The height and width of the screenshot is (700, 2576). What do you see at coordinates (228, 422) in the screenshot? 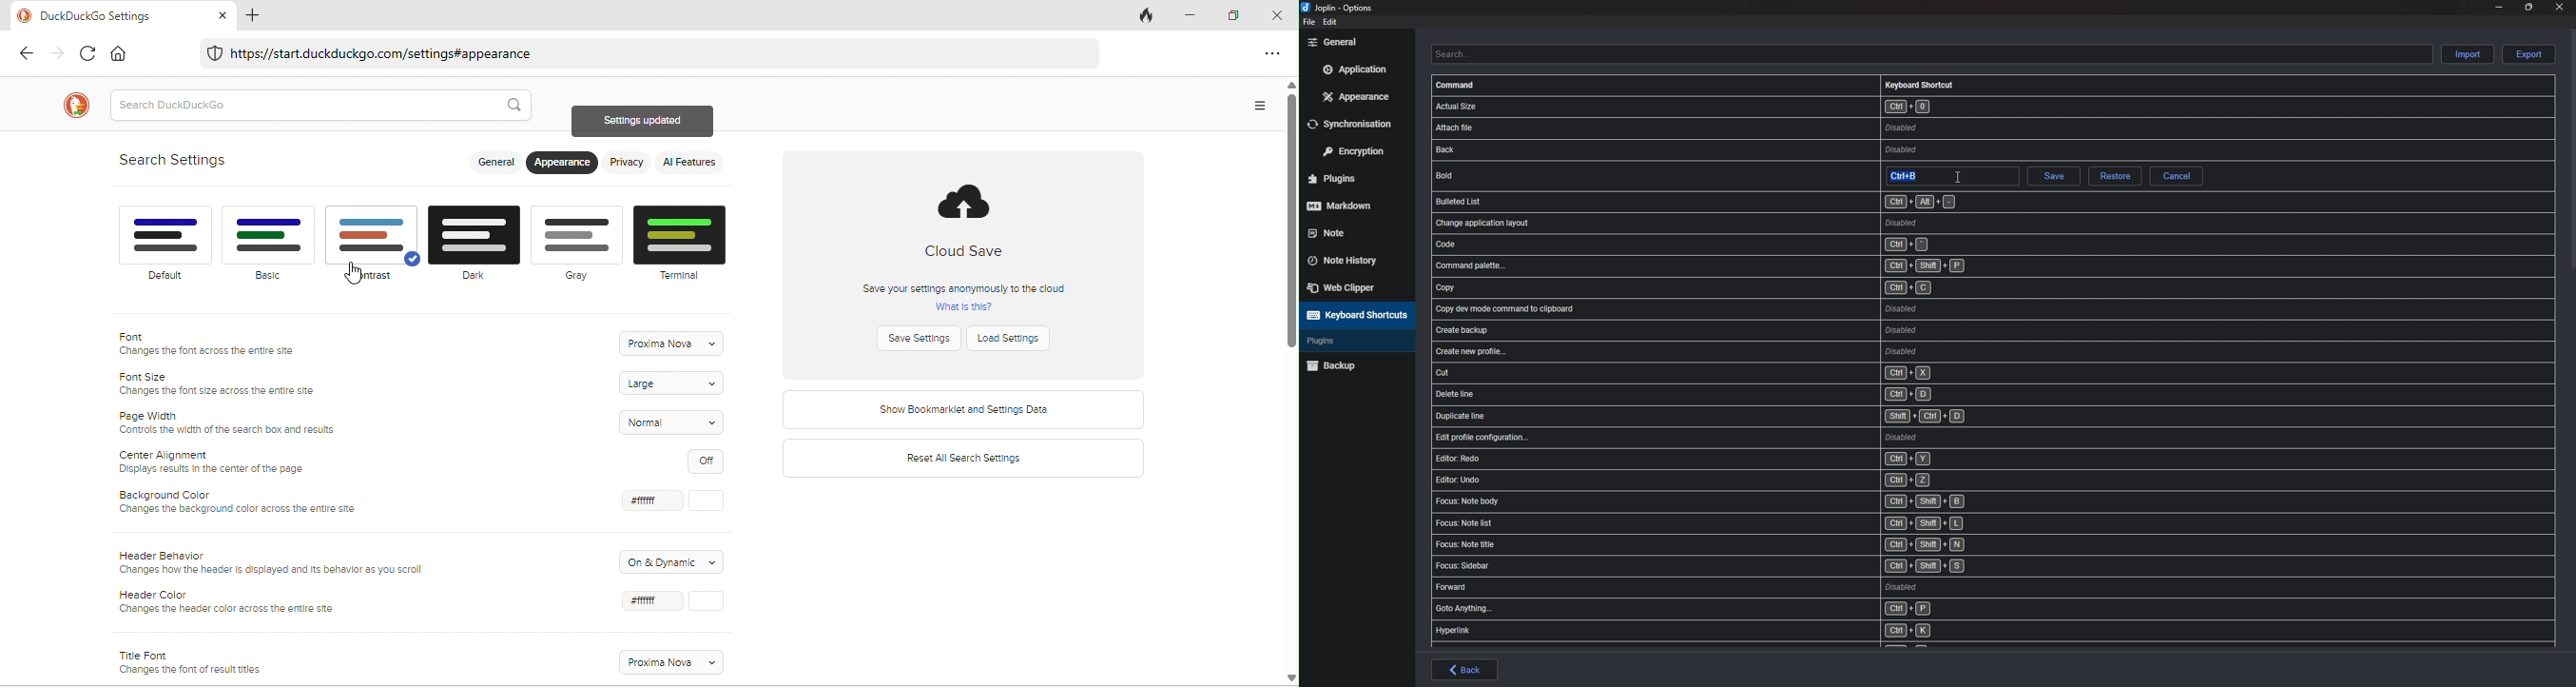
I see `page worth` at bounding box center [228, 422].